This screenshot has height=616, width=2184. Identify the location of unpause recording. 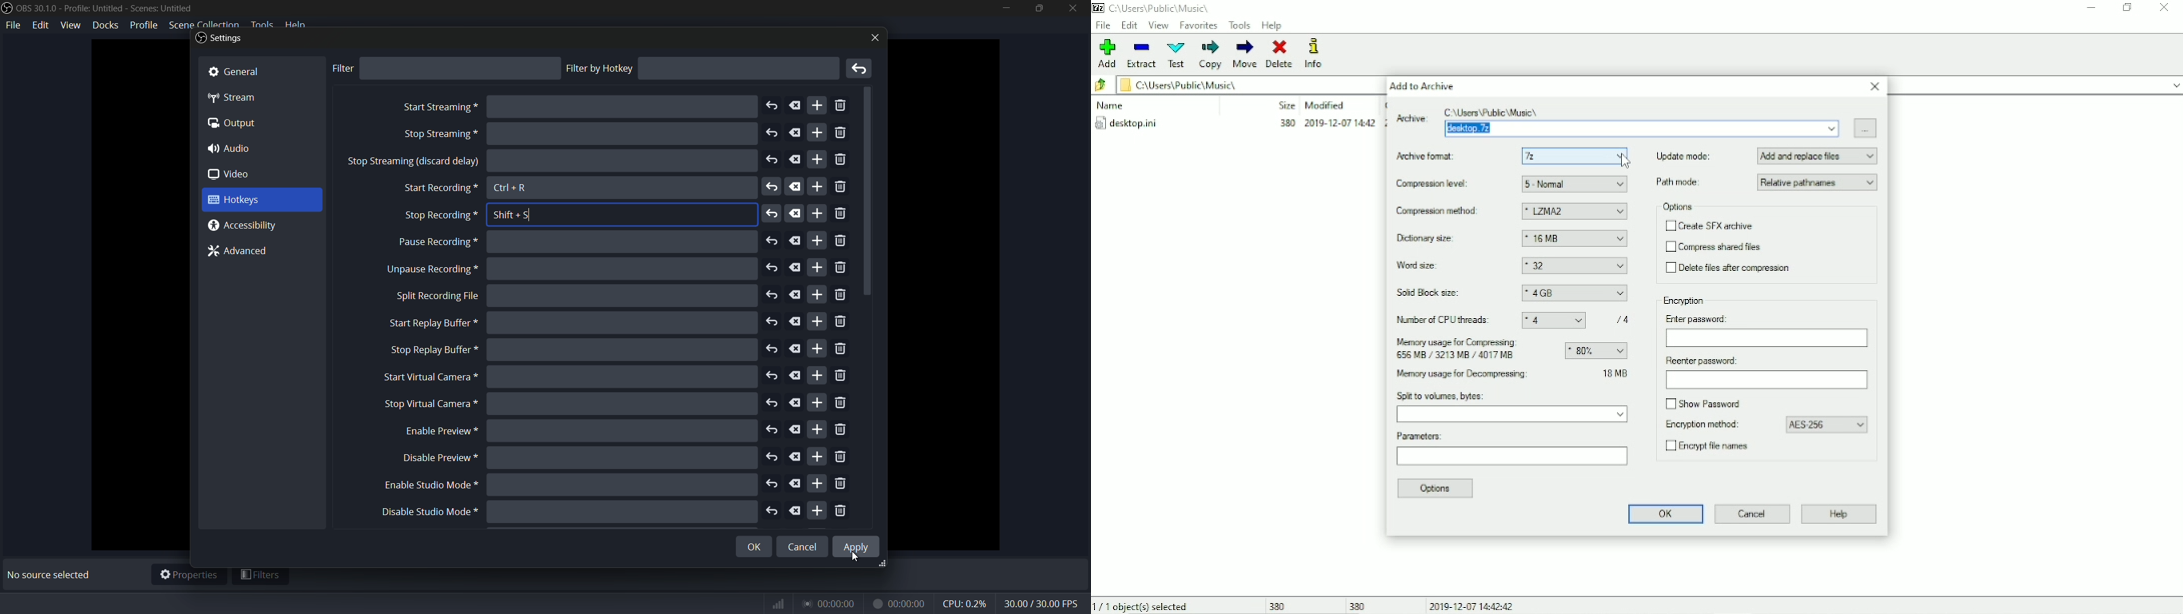
(431, 269).